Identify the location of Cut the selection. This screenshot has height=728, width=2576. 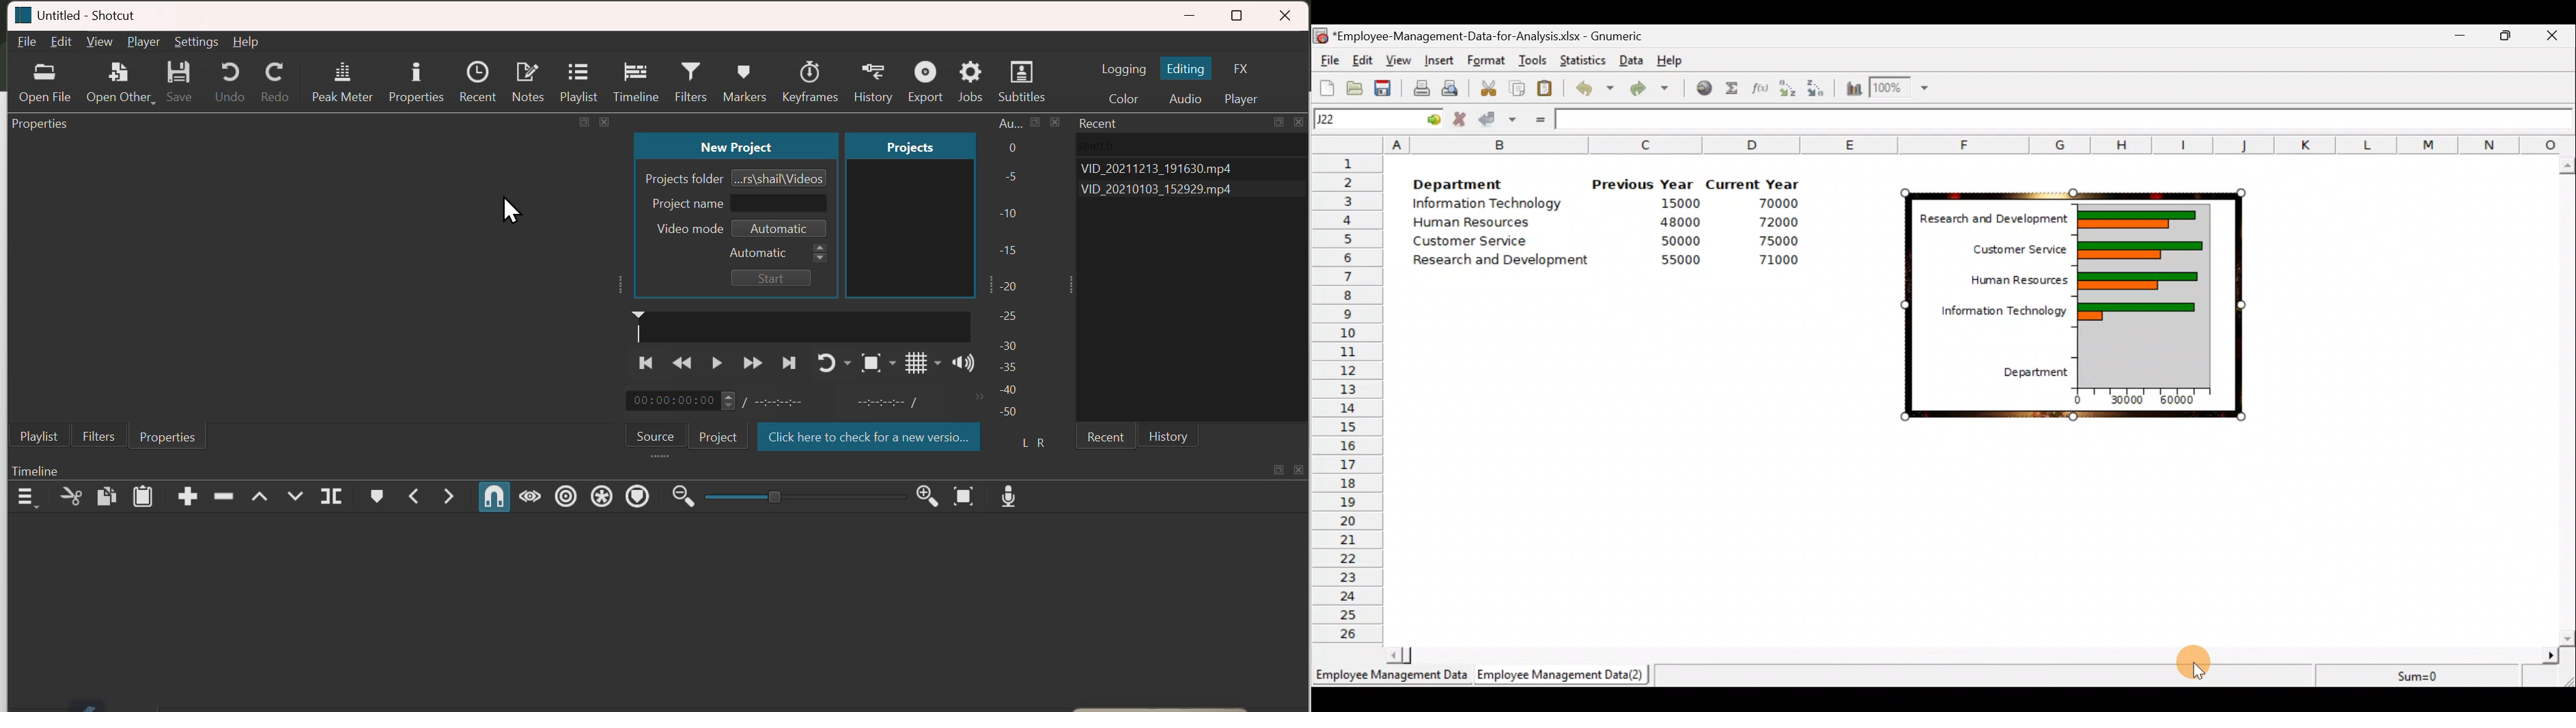
(1490, 90).